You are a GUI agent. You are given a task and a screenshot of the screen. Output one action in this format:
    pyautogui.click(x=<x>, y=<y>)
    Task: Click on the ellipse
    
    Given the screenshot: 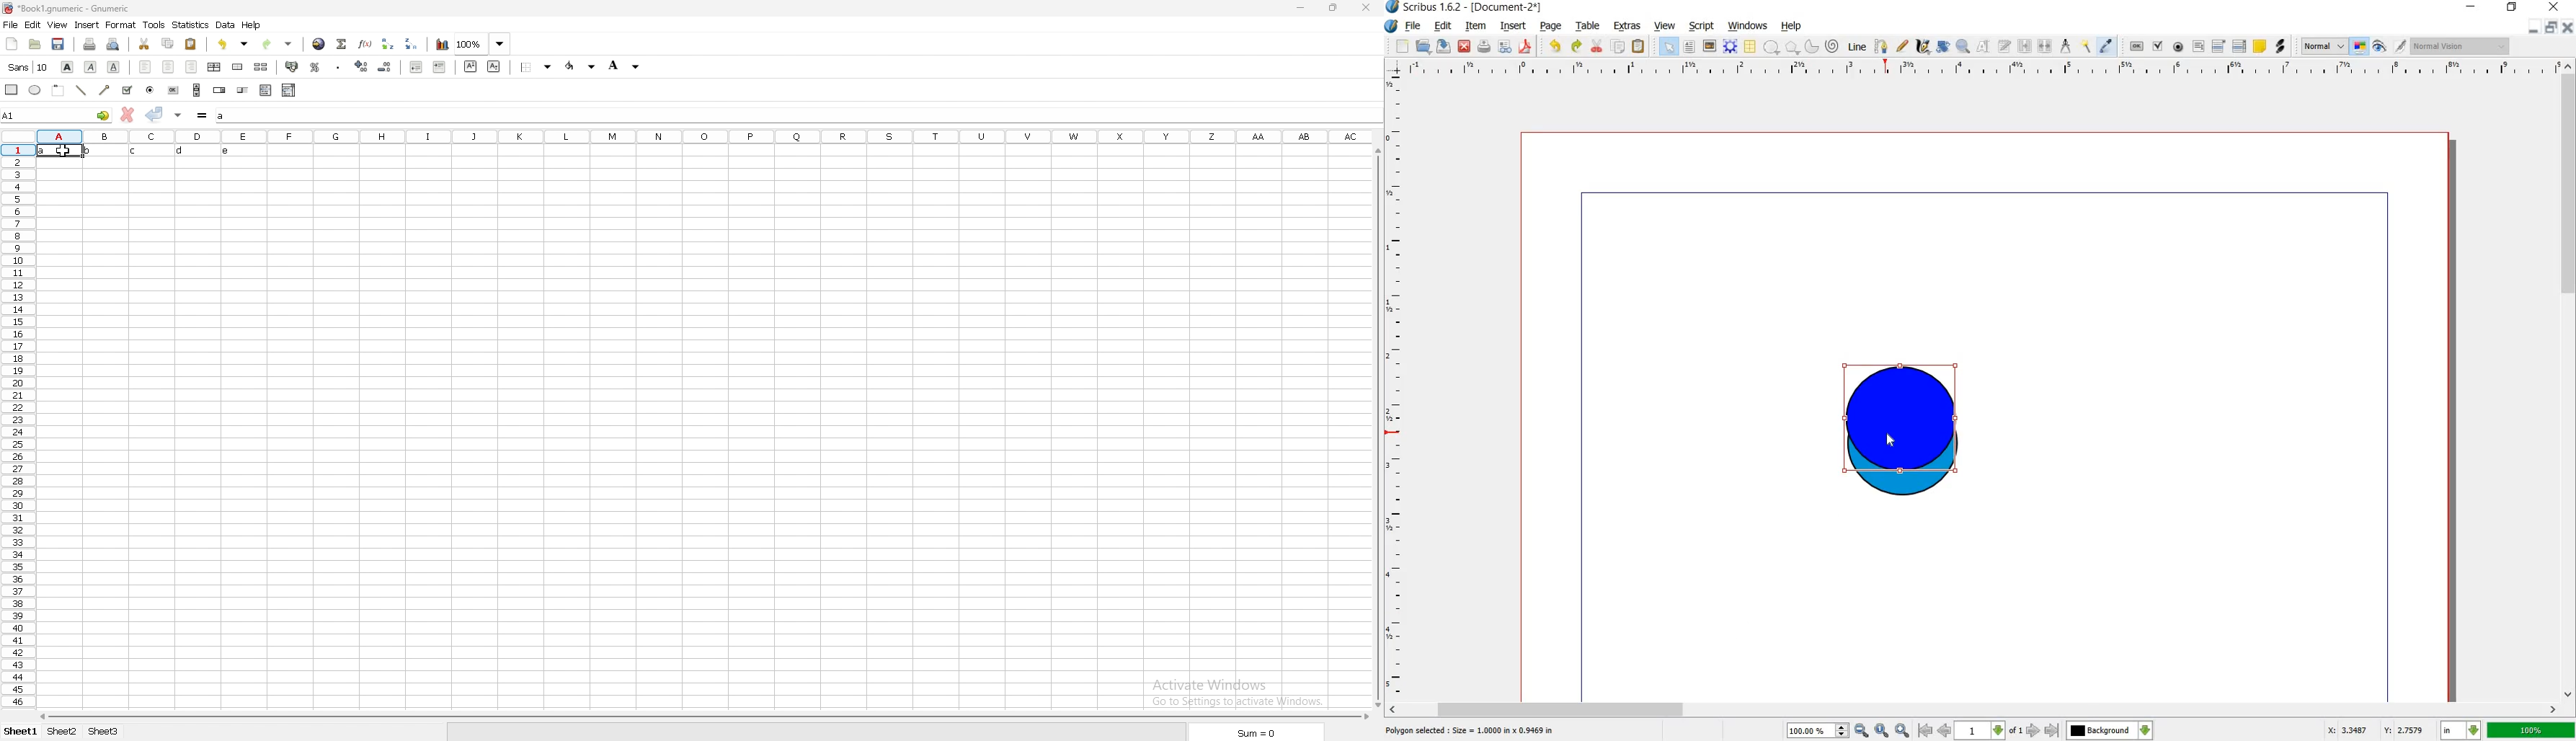 What is the action you would take?
    pyautogui.click(x=35, y=90)
    